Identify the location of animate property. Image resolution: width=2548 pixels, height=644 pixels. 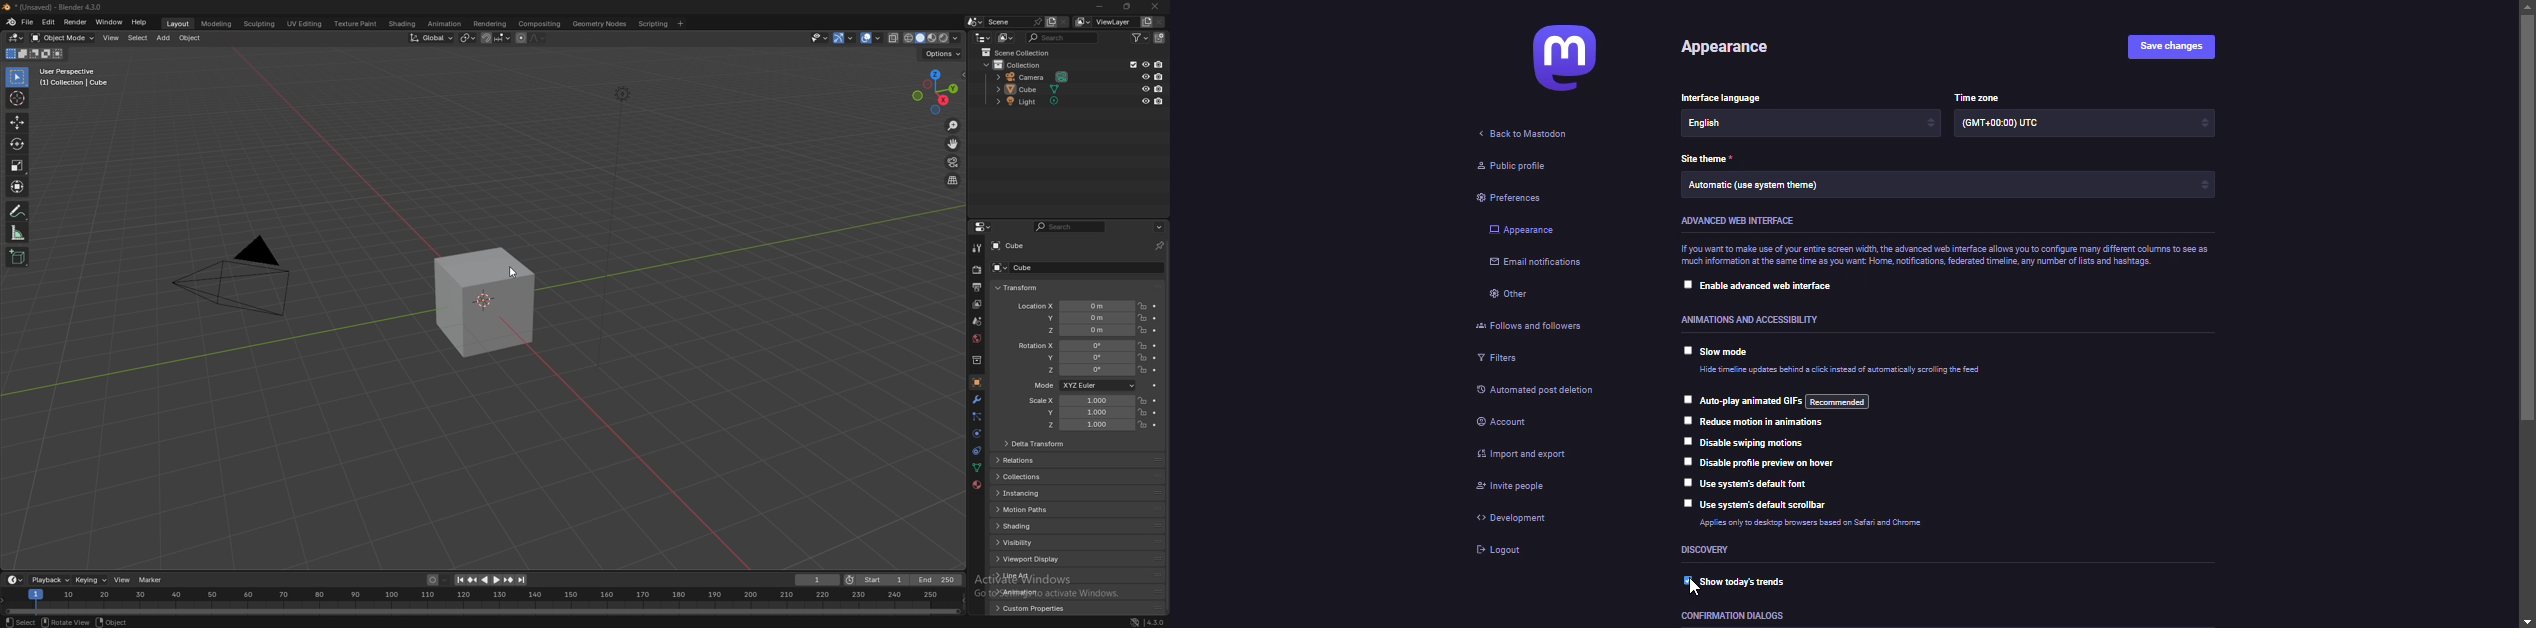
(1155, 401).